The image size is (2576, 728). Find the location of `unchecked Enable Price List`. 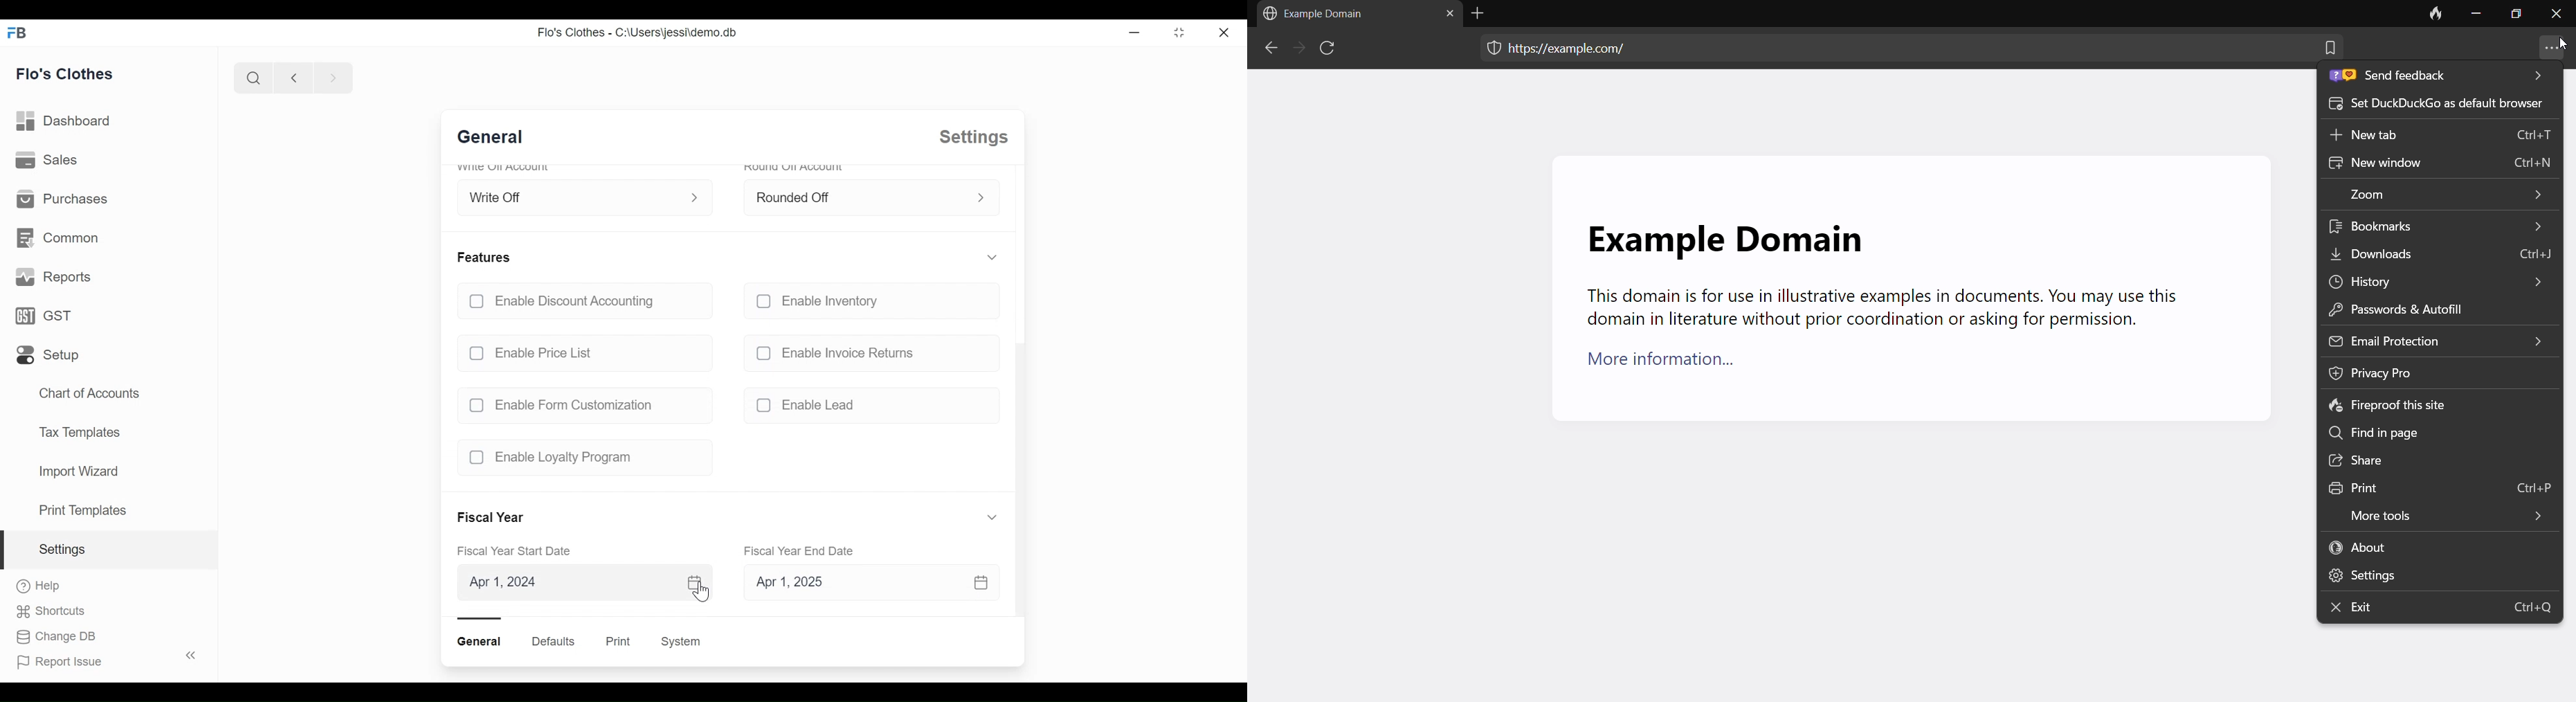

unchecked Enable Price List is located at coordinates (584, 350).